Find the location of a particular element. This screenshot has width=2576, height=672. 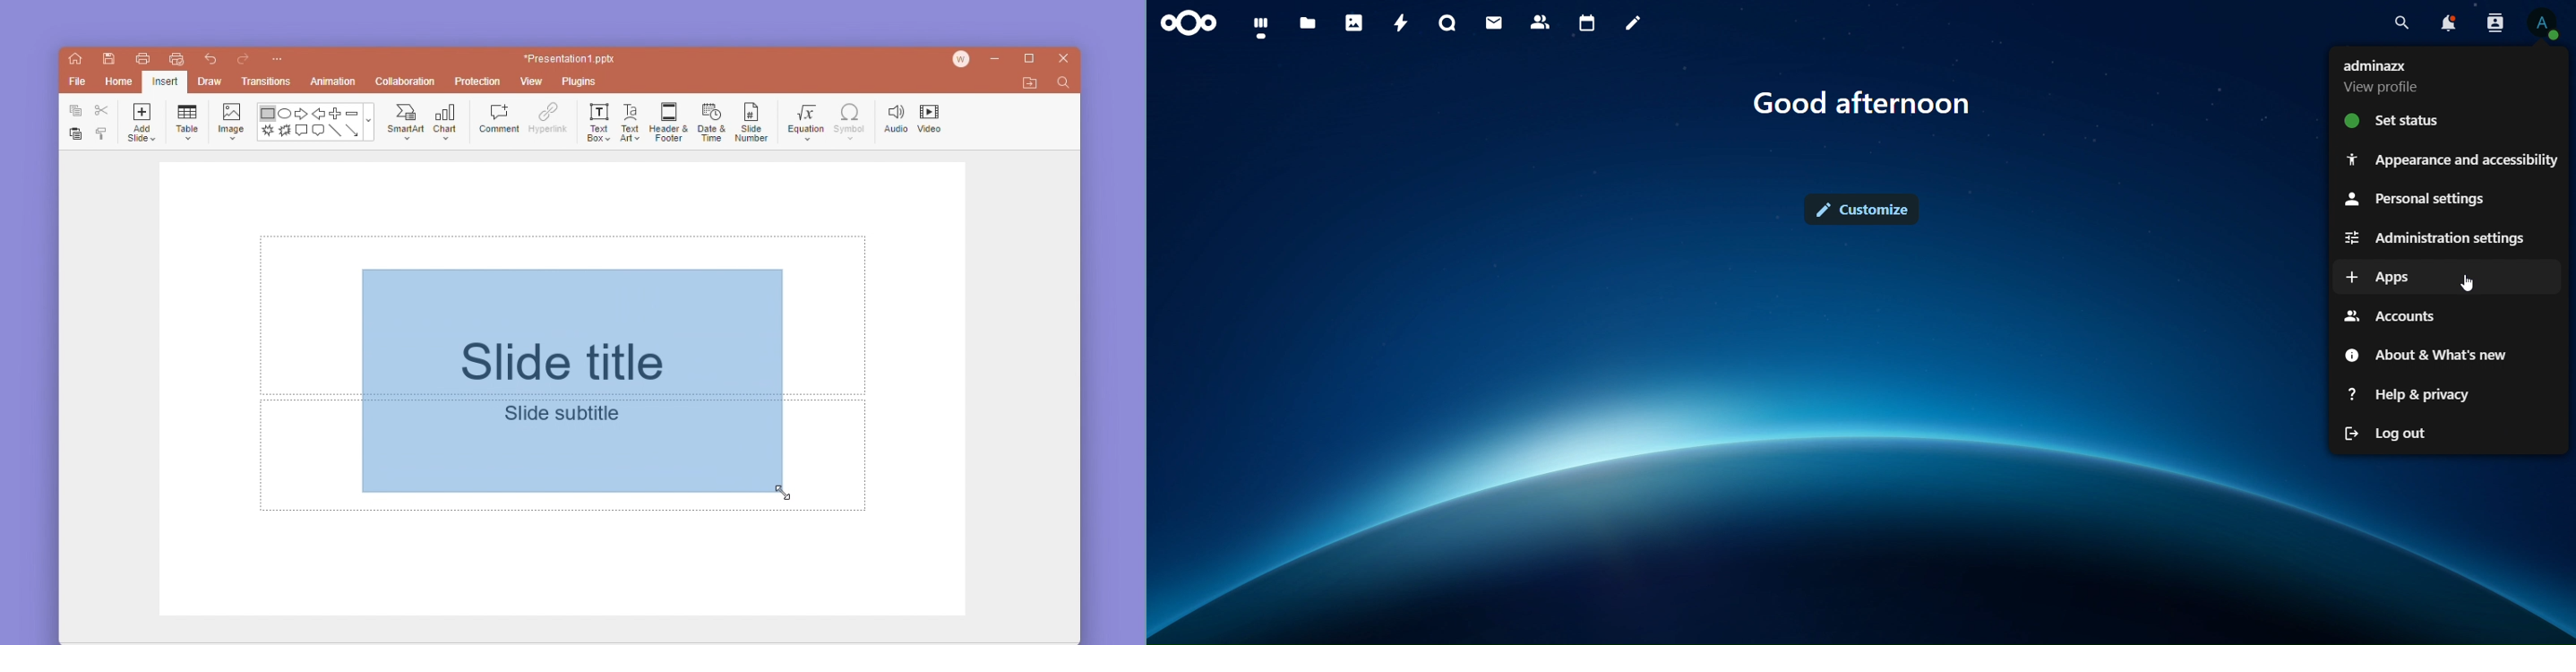

table is located at coordinates (188, 120).